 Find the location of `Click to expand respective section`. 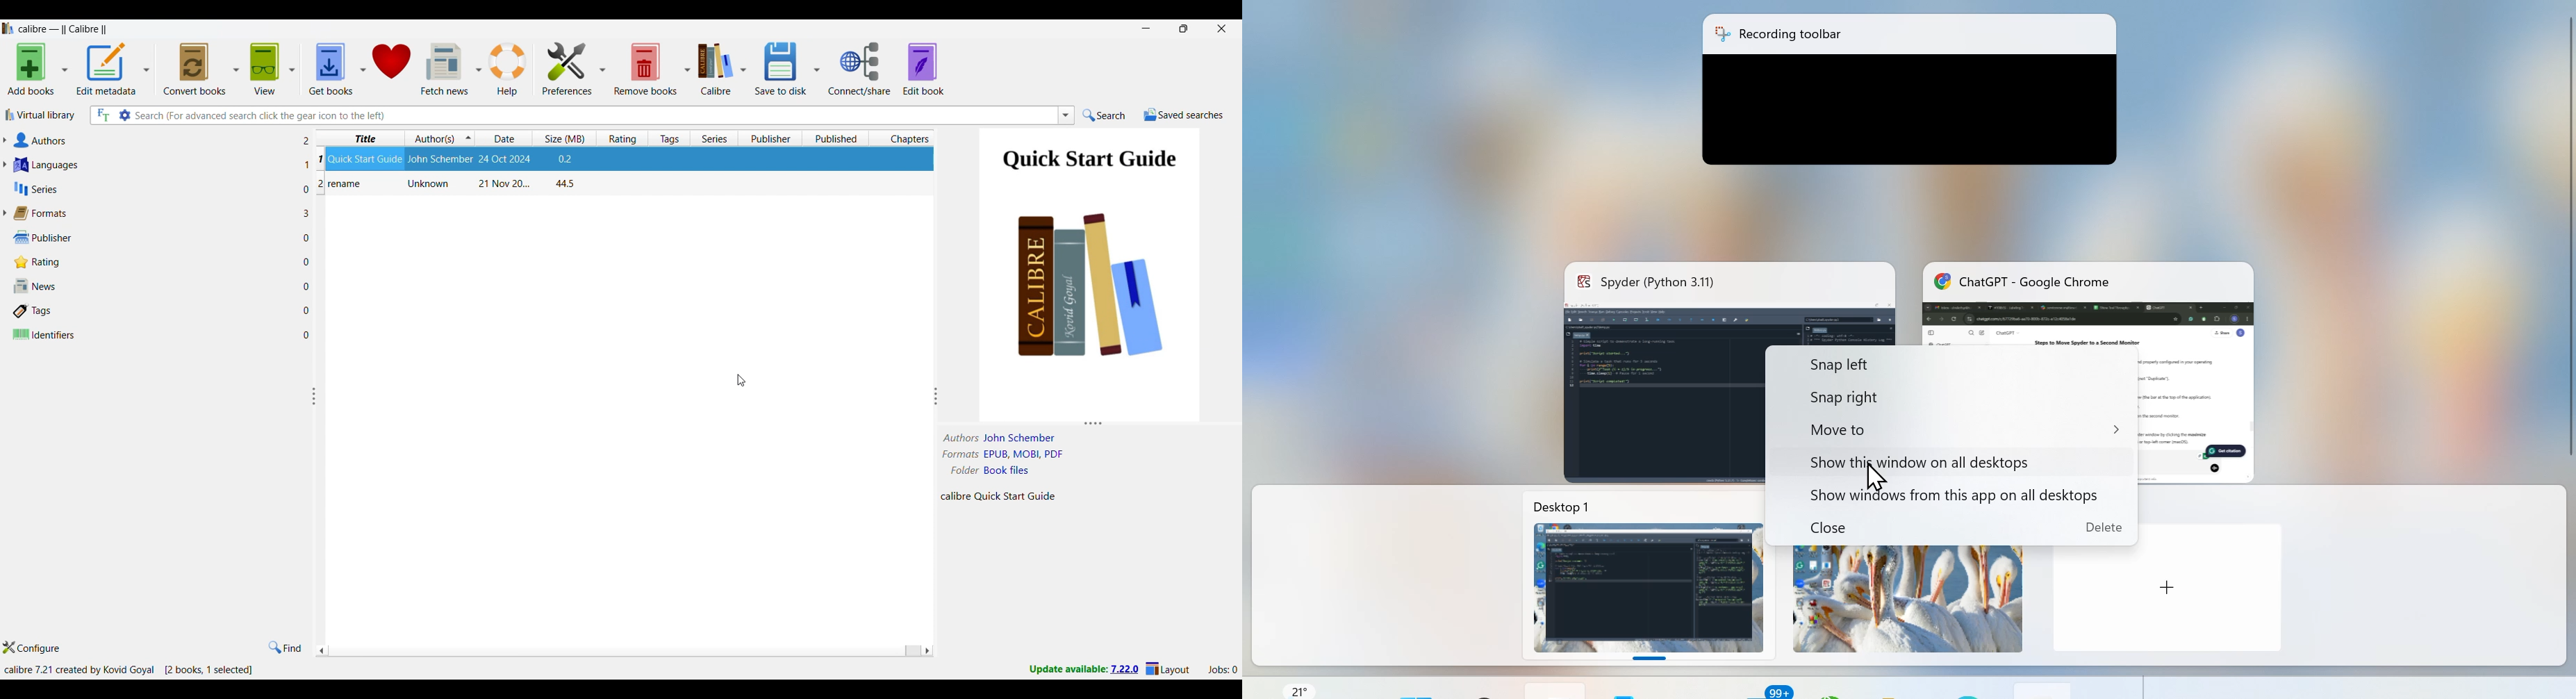

Click to expand respective section is located at coordinates (5, 177).